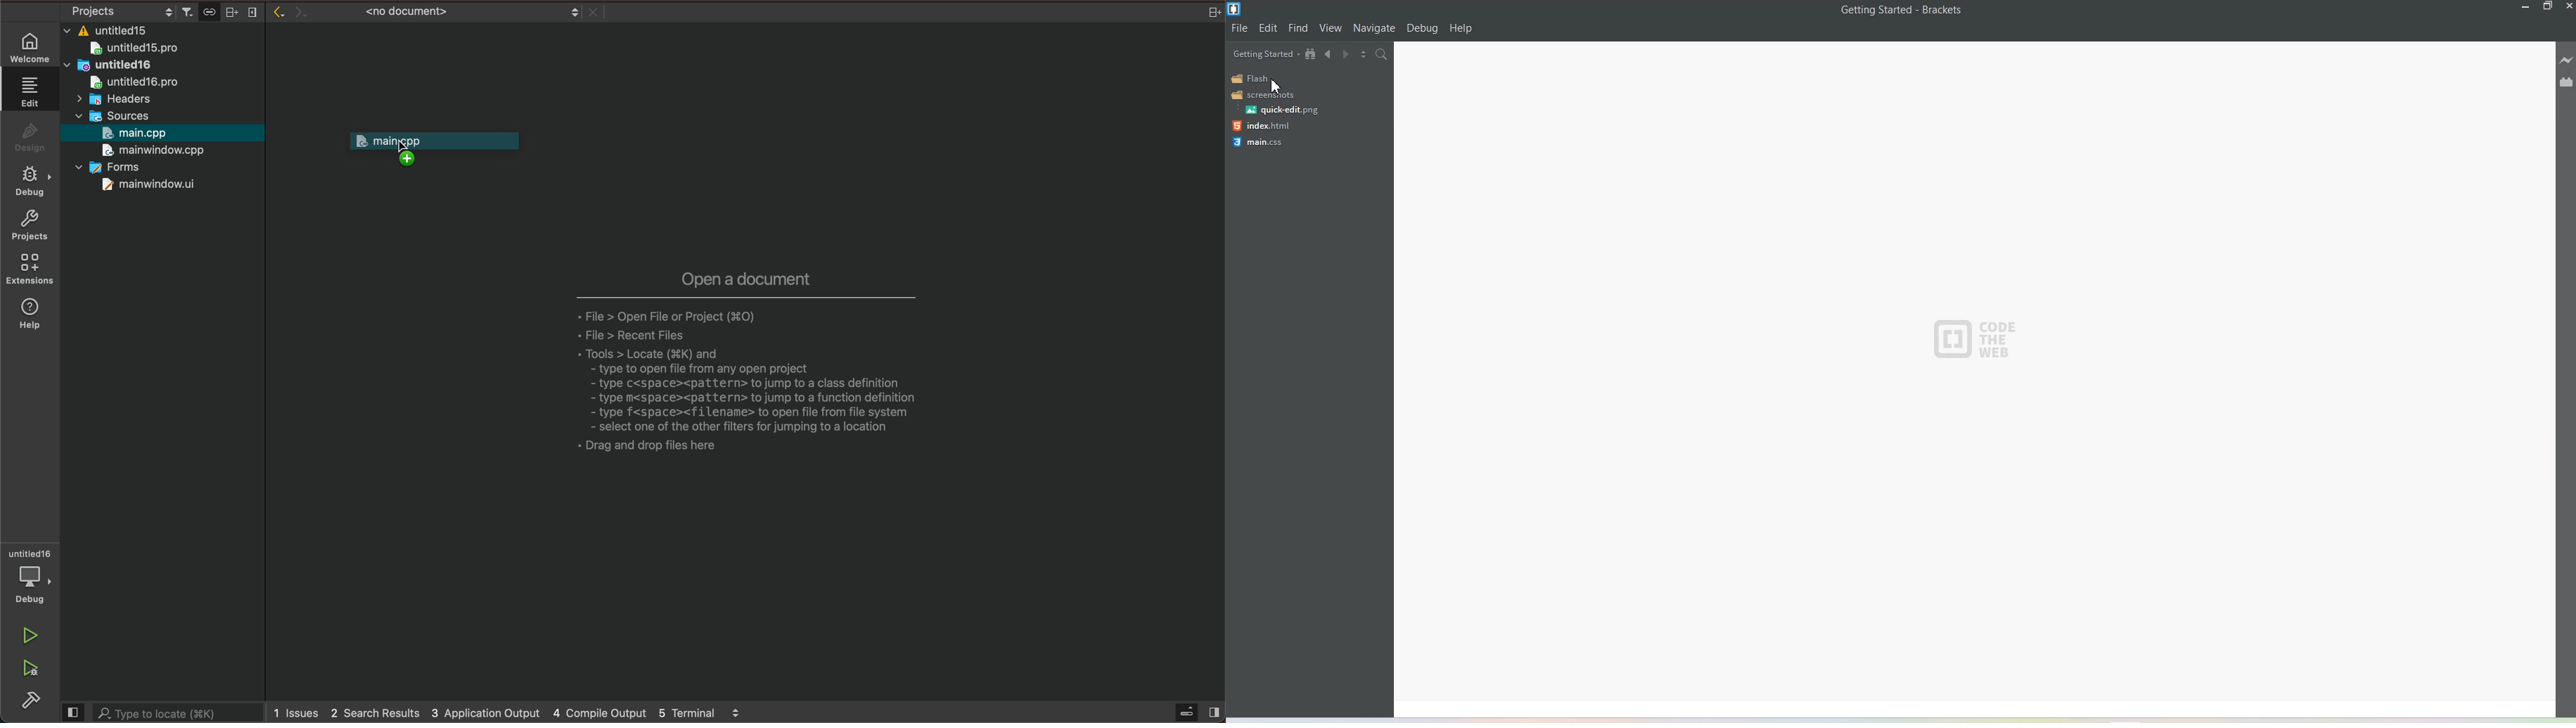 The width and height of the screenshot is (2576, 728). I want to click on open a document, so click(718, 366).